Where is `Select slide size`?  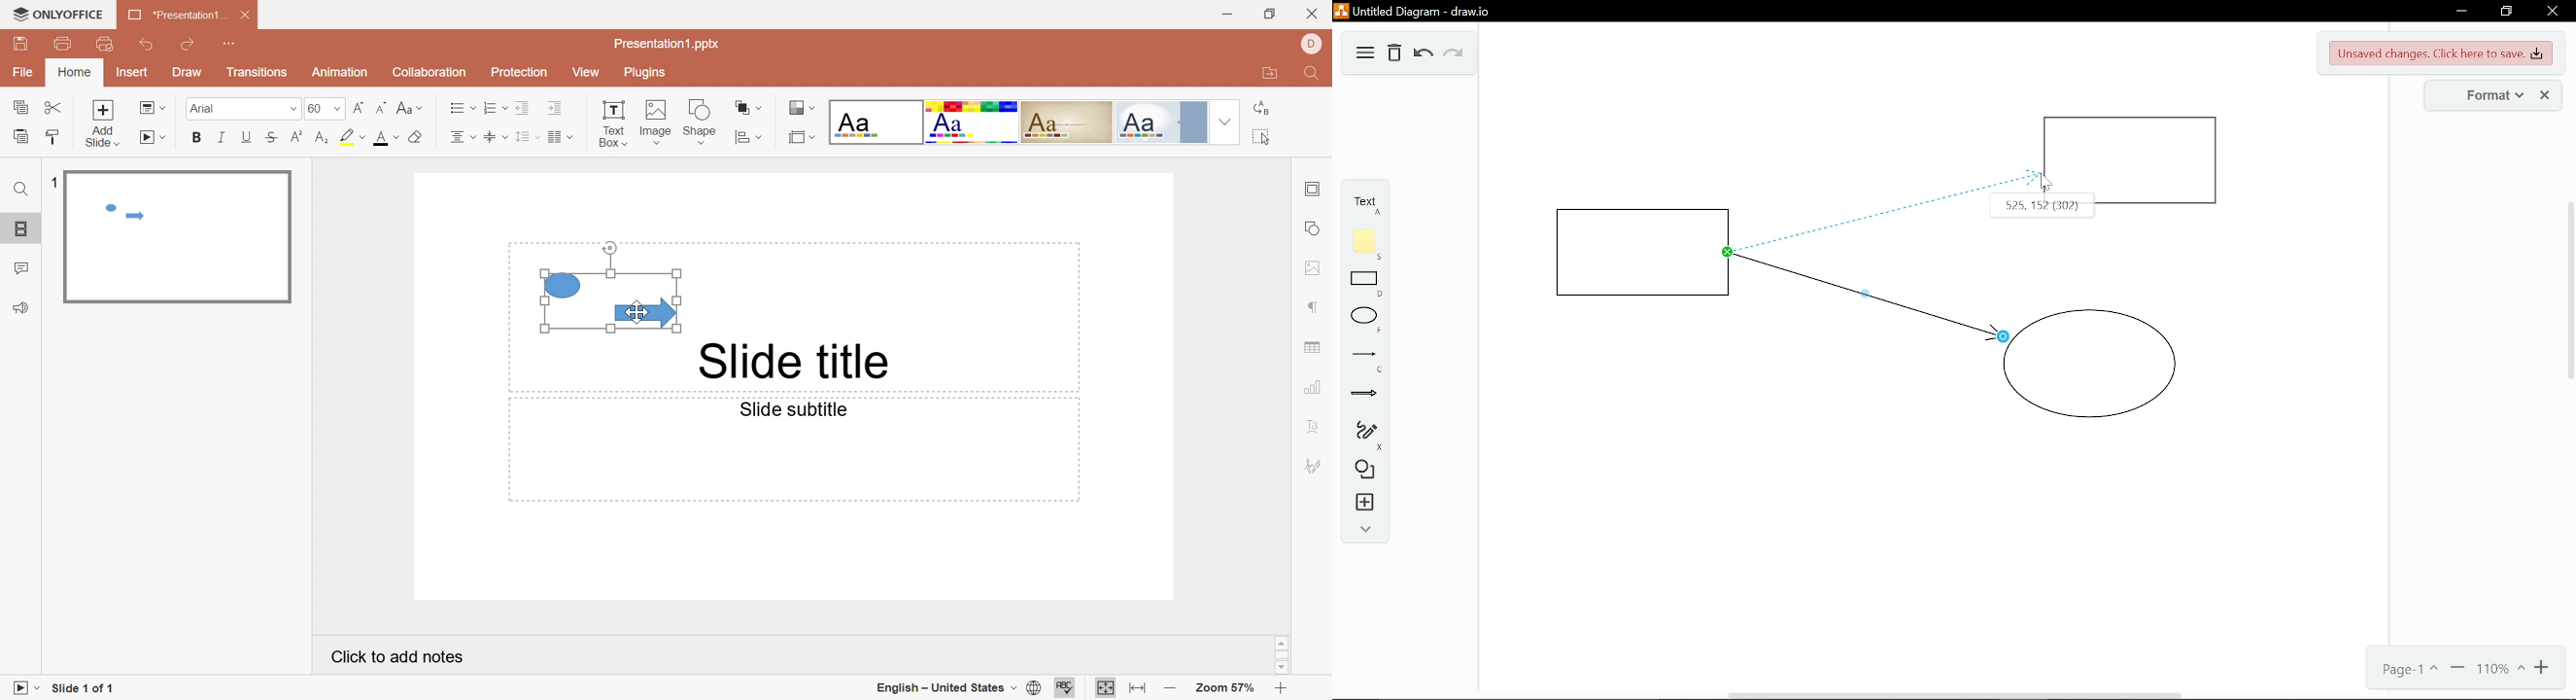
Select slide size is located at coordinates (803, 138).